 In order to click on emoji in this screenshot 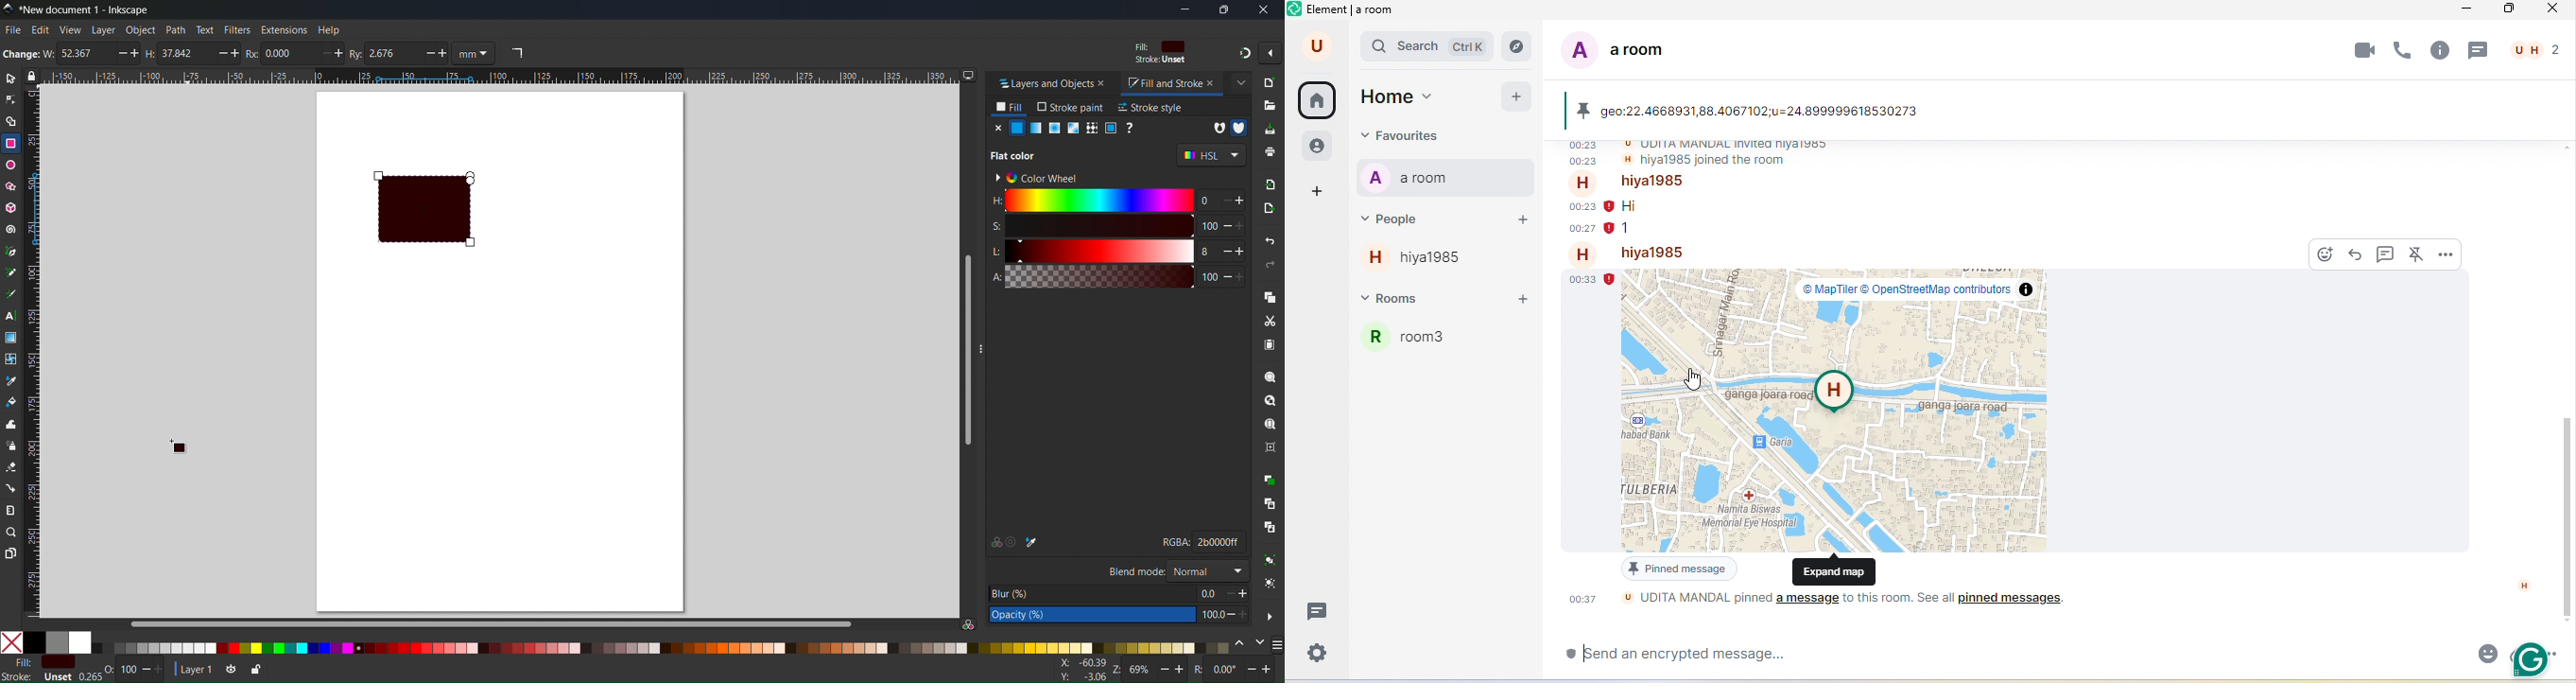, I will do `click(2482, 655)`.